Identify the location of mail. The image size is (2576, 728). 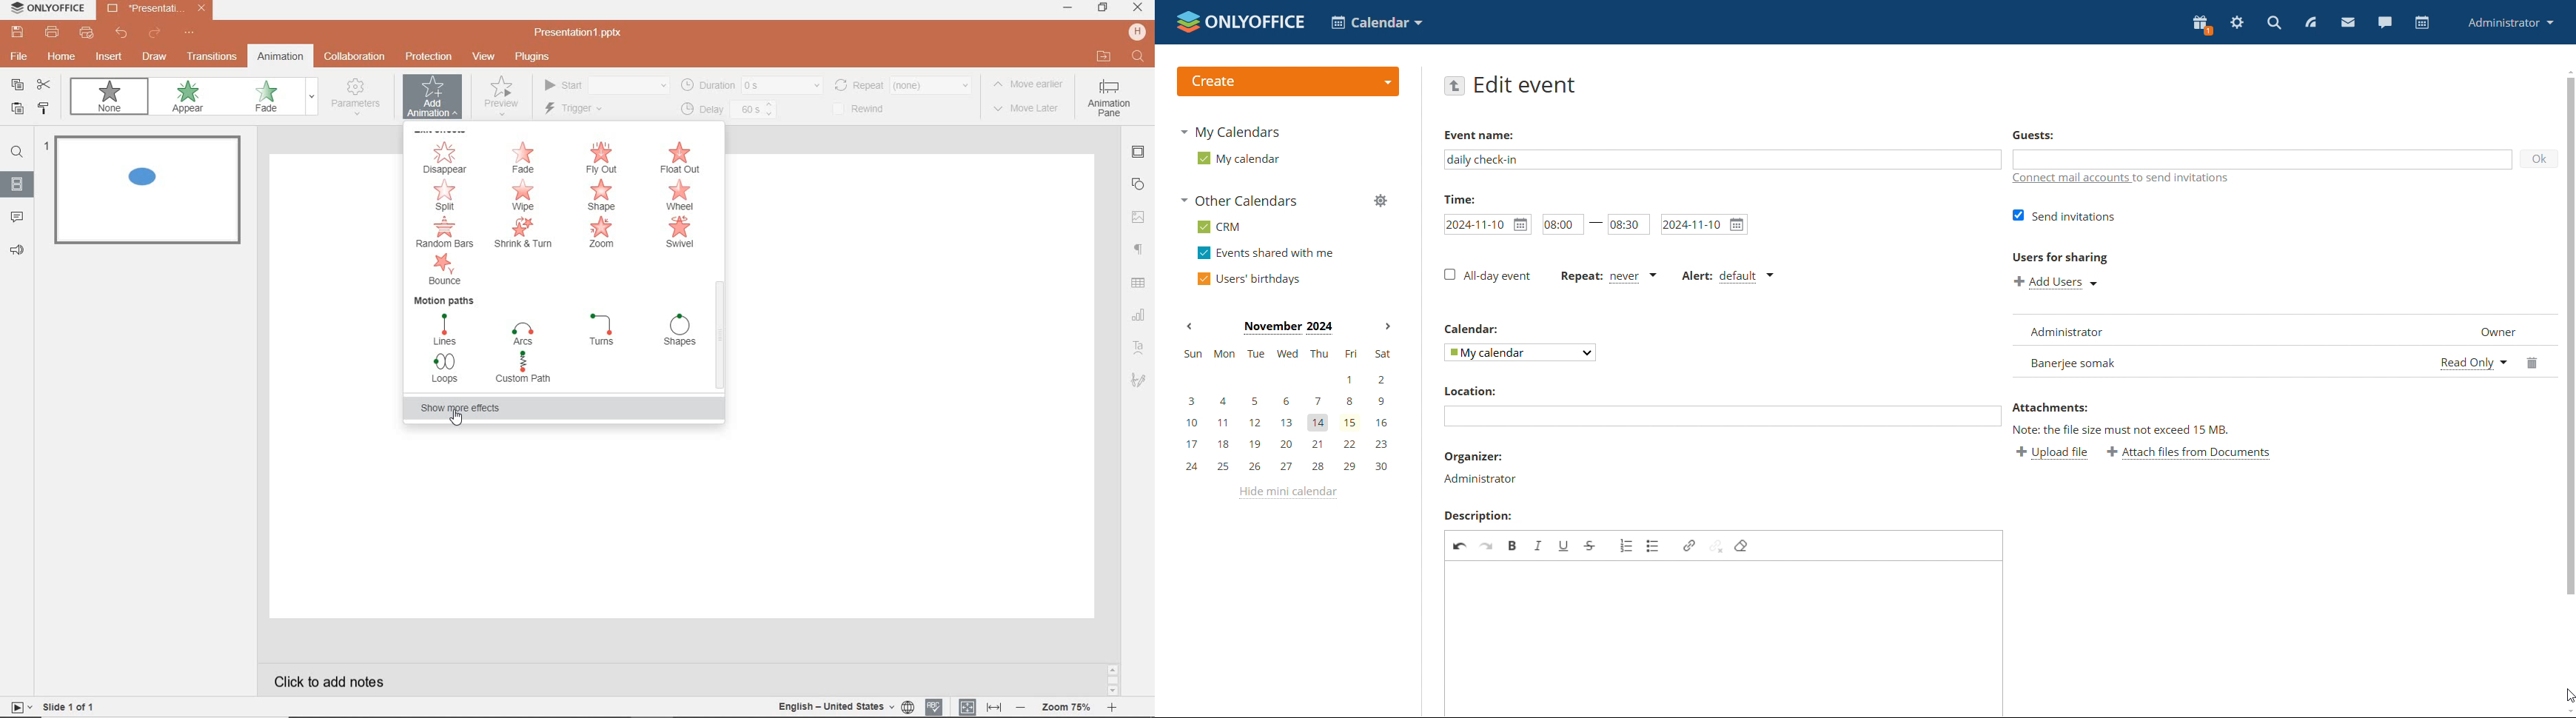
(2348, 21).